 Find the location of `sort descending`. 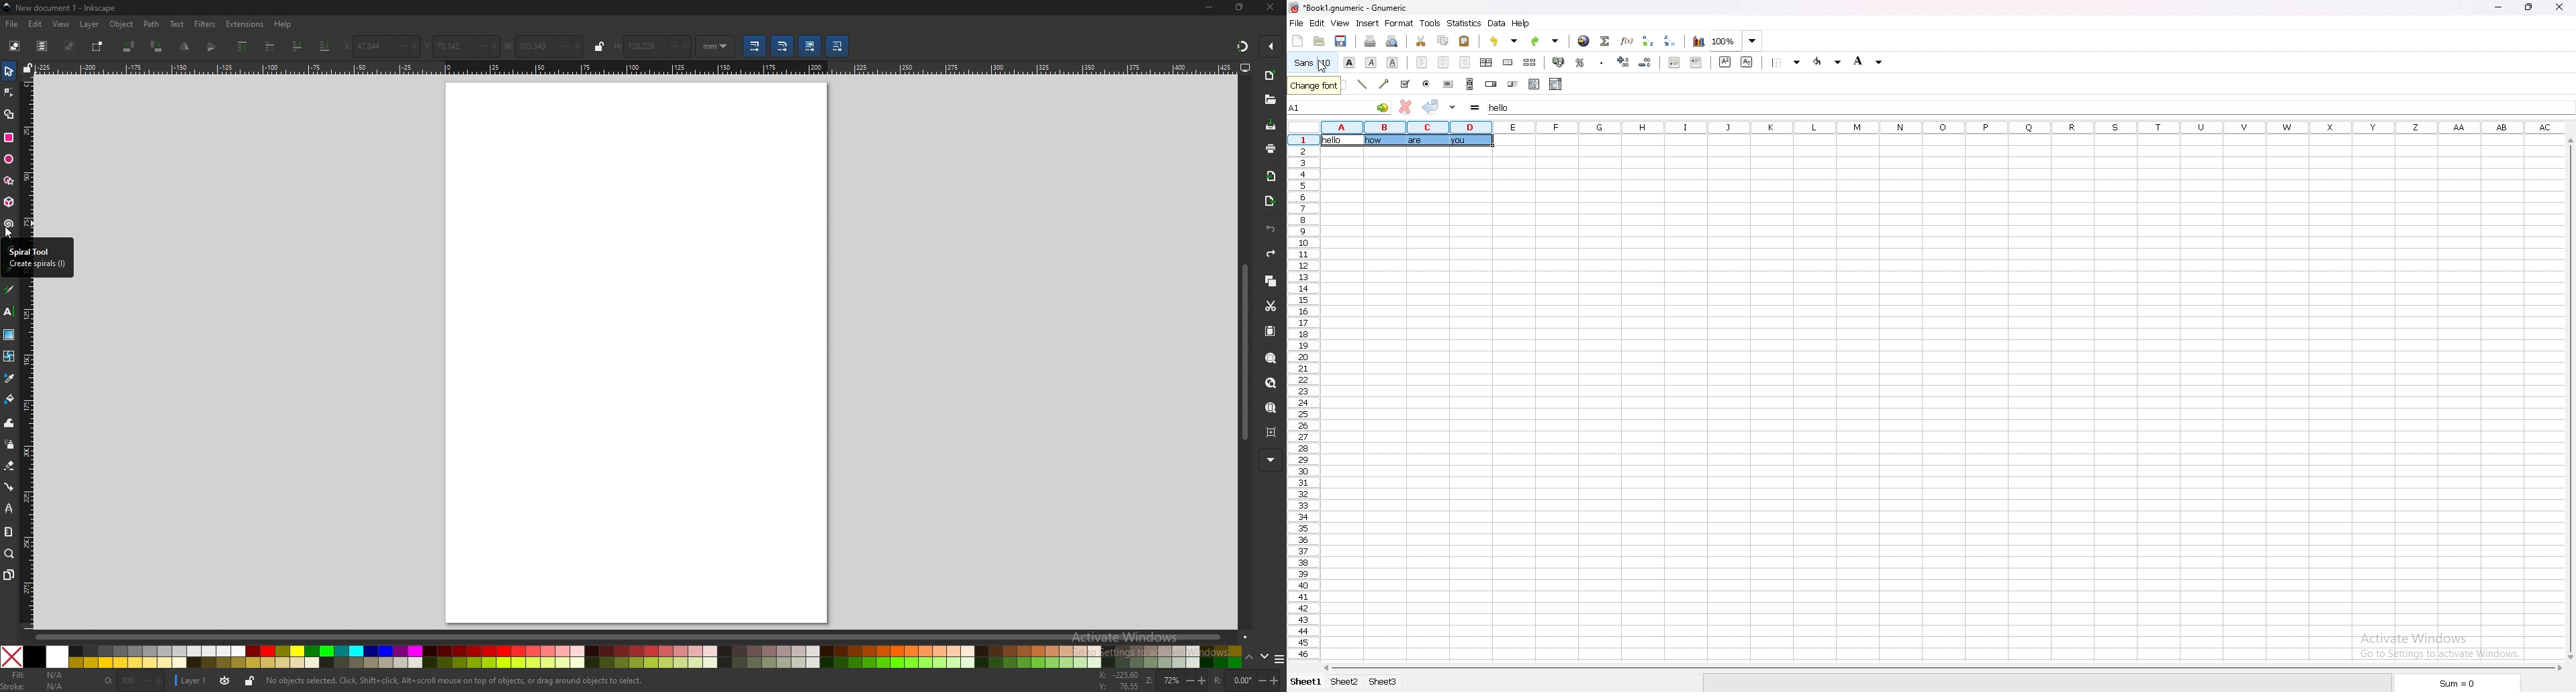

sort descending is located at coordinates (1672, 41).